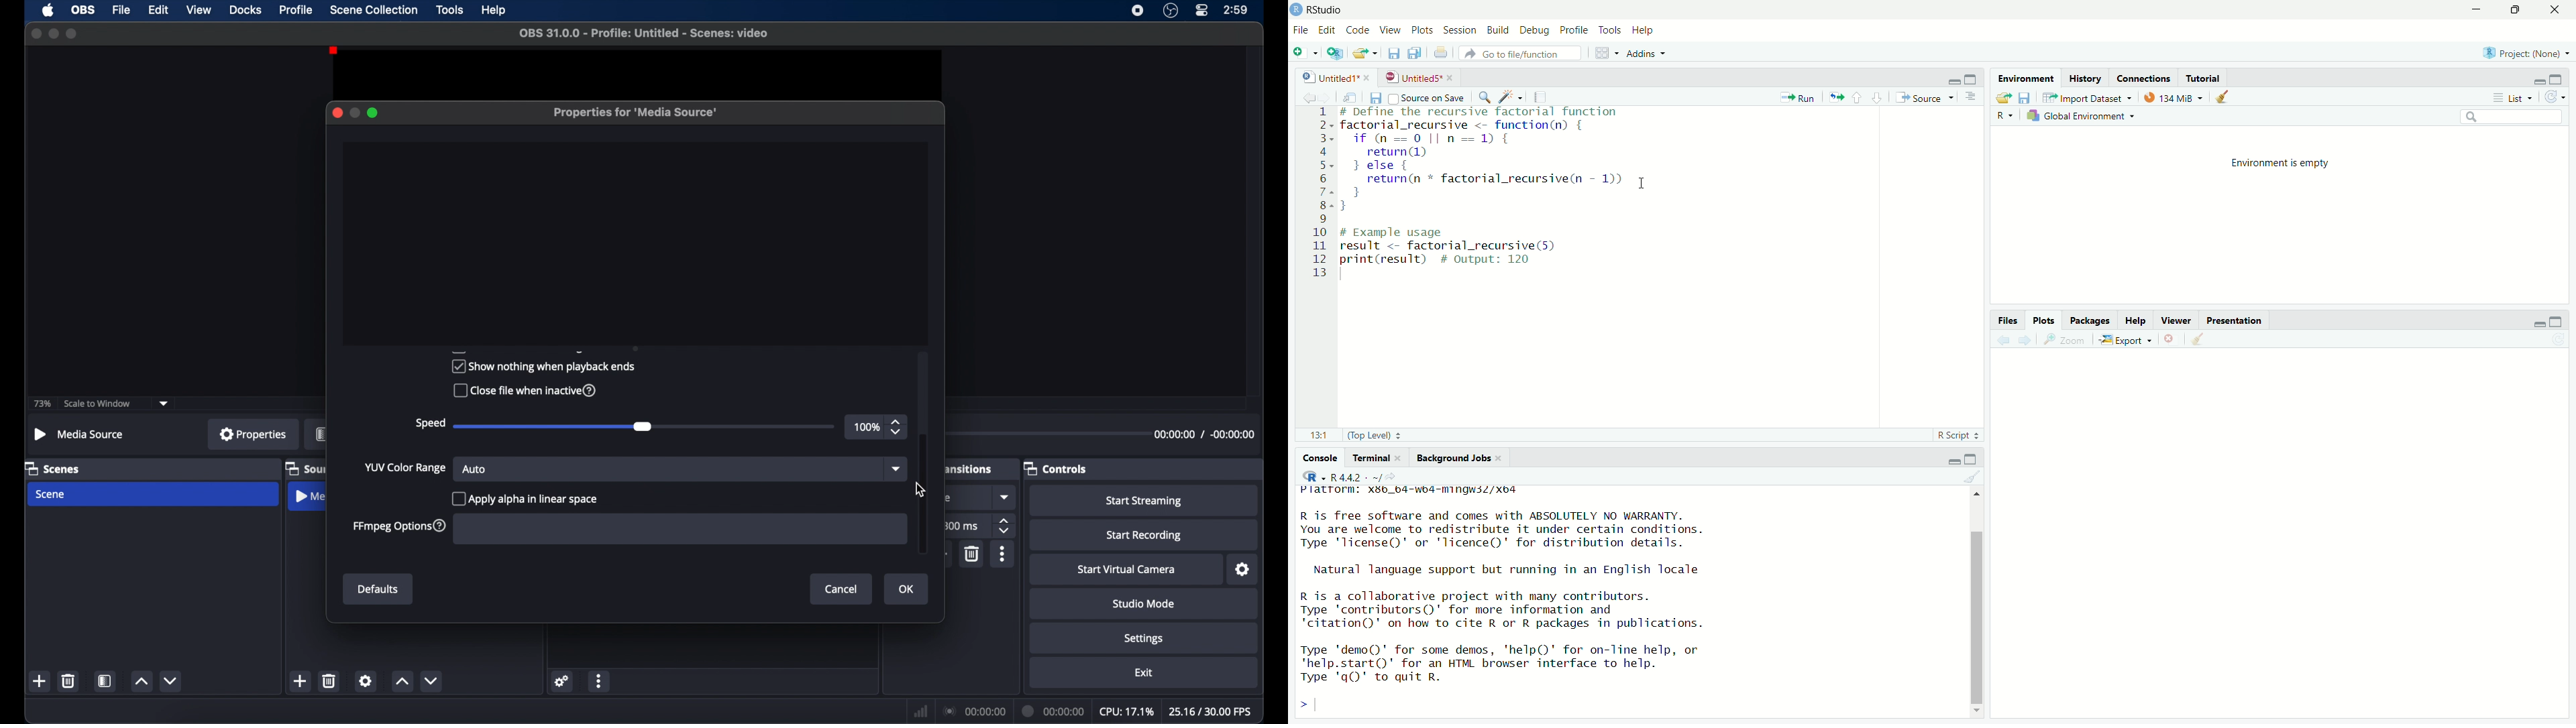  What do you see at coordinates (907, 589) in the screenshot?
I see `ok` at bounding box center [907, 589].